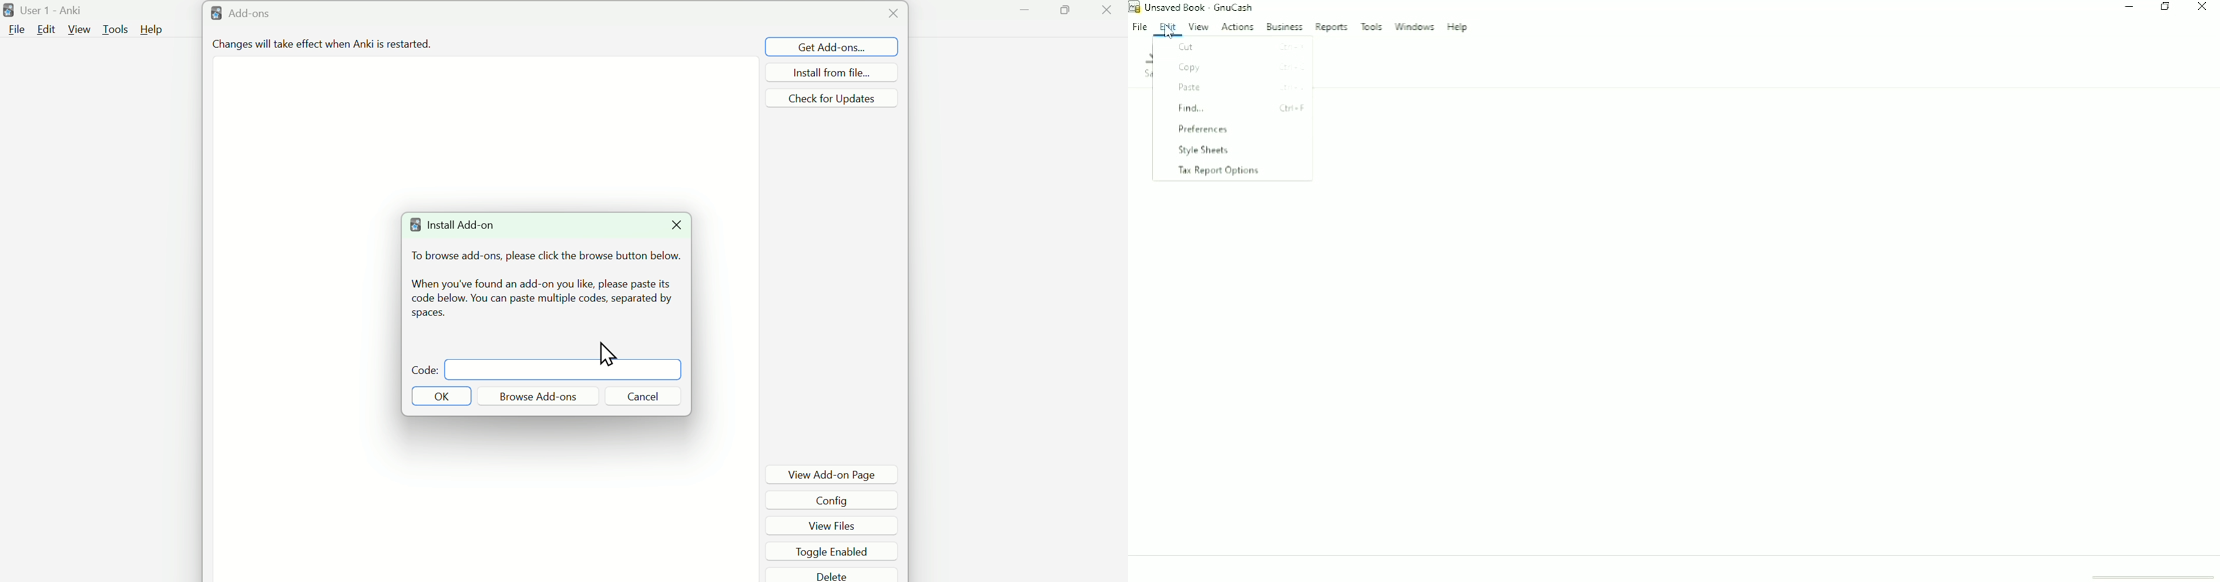 This screenshot has width=2240, height=588. What do you see at coordinates (79, 29) in the screenshot?
I see `View` at bounding box center [79, 29].